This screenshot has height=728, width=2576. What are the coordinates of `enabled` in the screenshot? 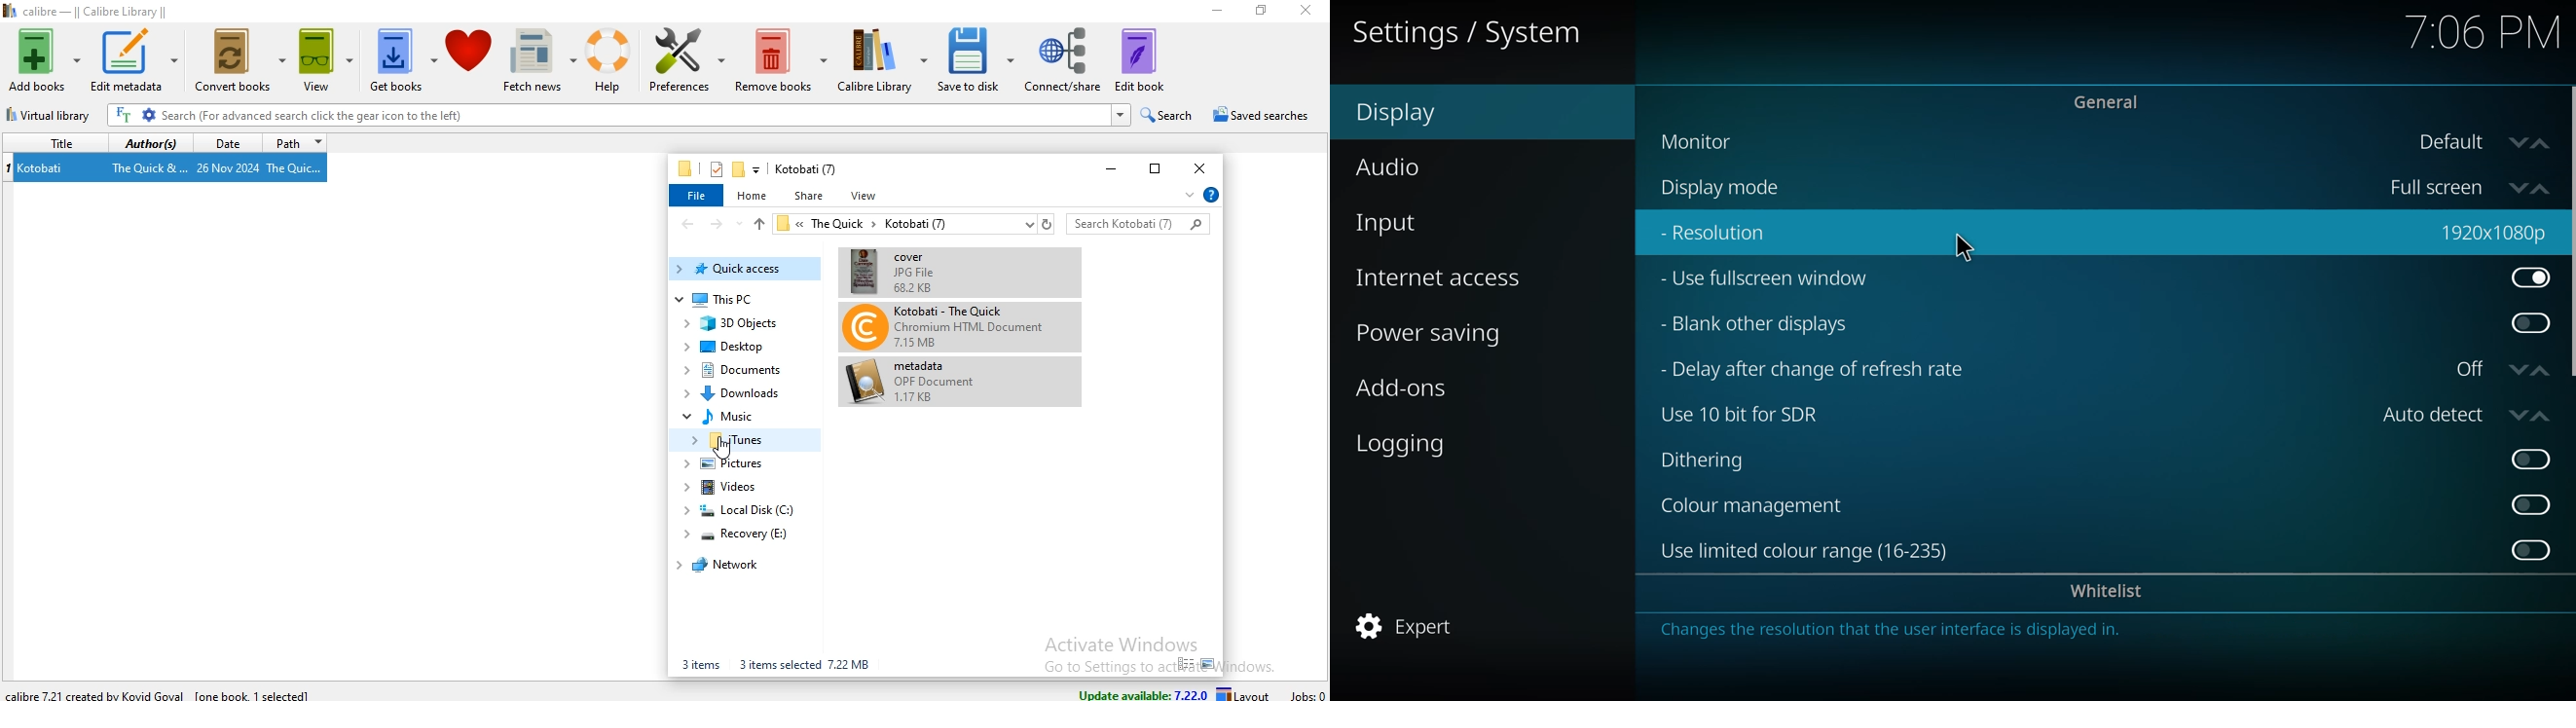 It's located at (2532, 279).